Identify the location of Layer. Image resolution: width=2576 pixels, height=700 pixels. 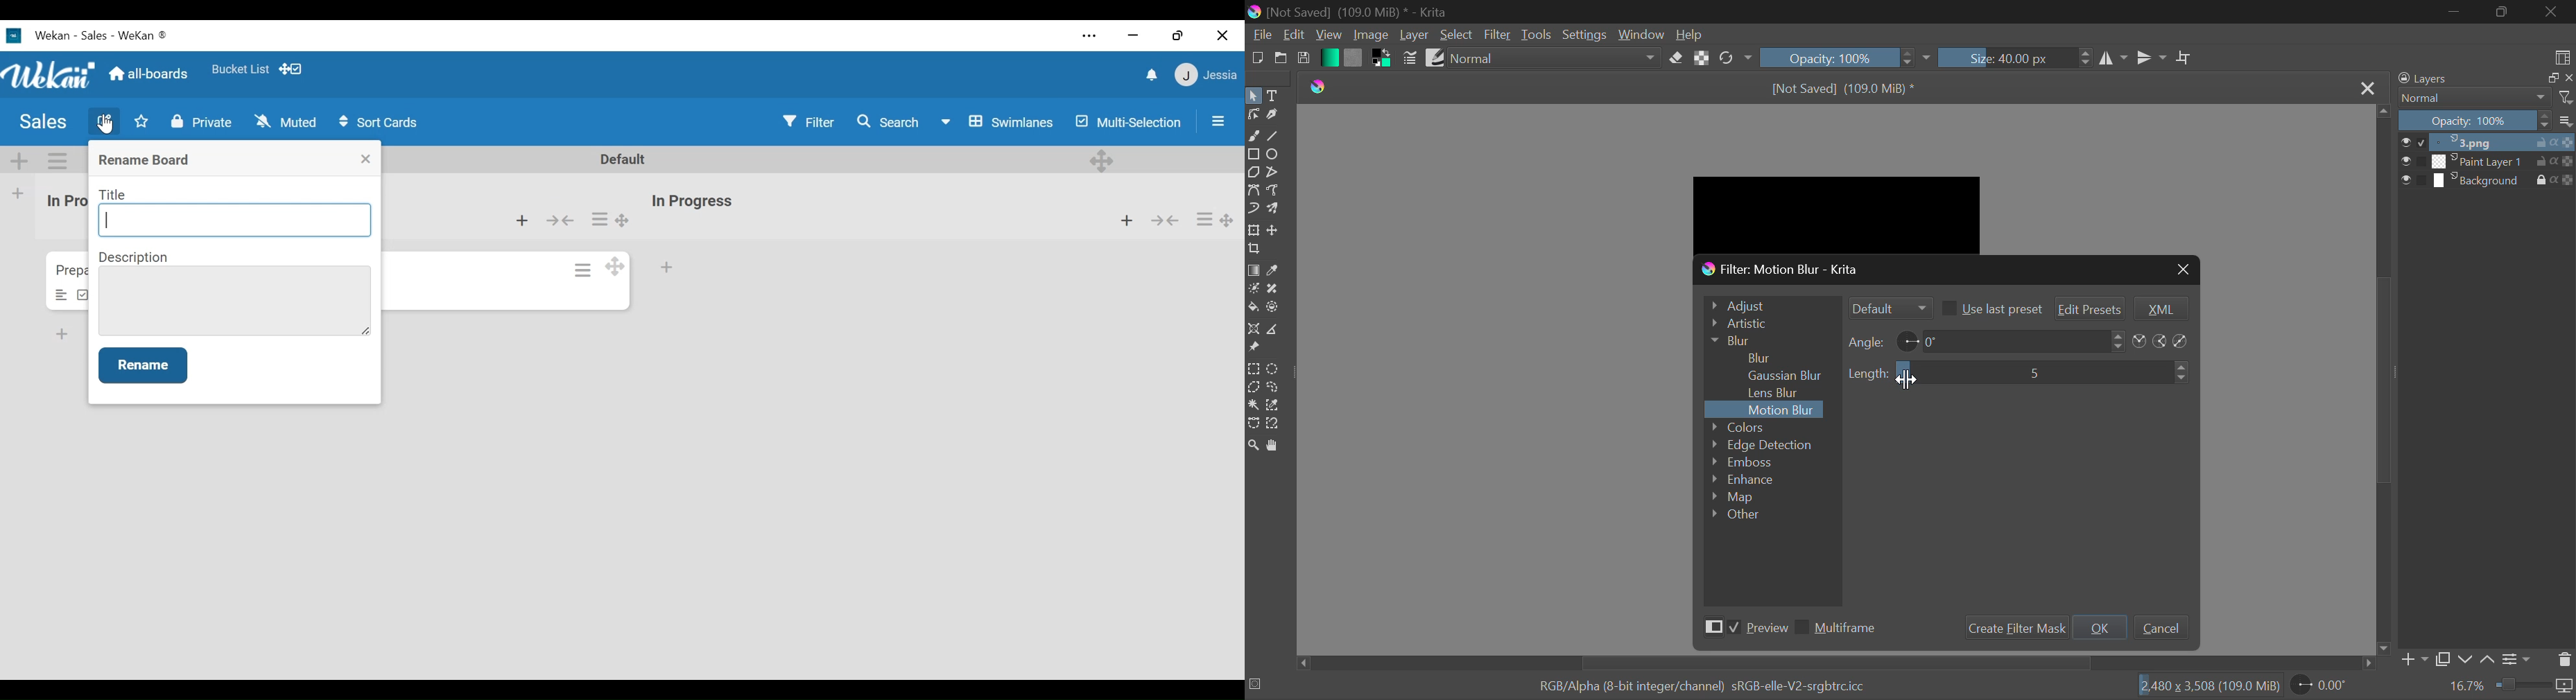
(1415, 35).